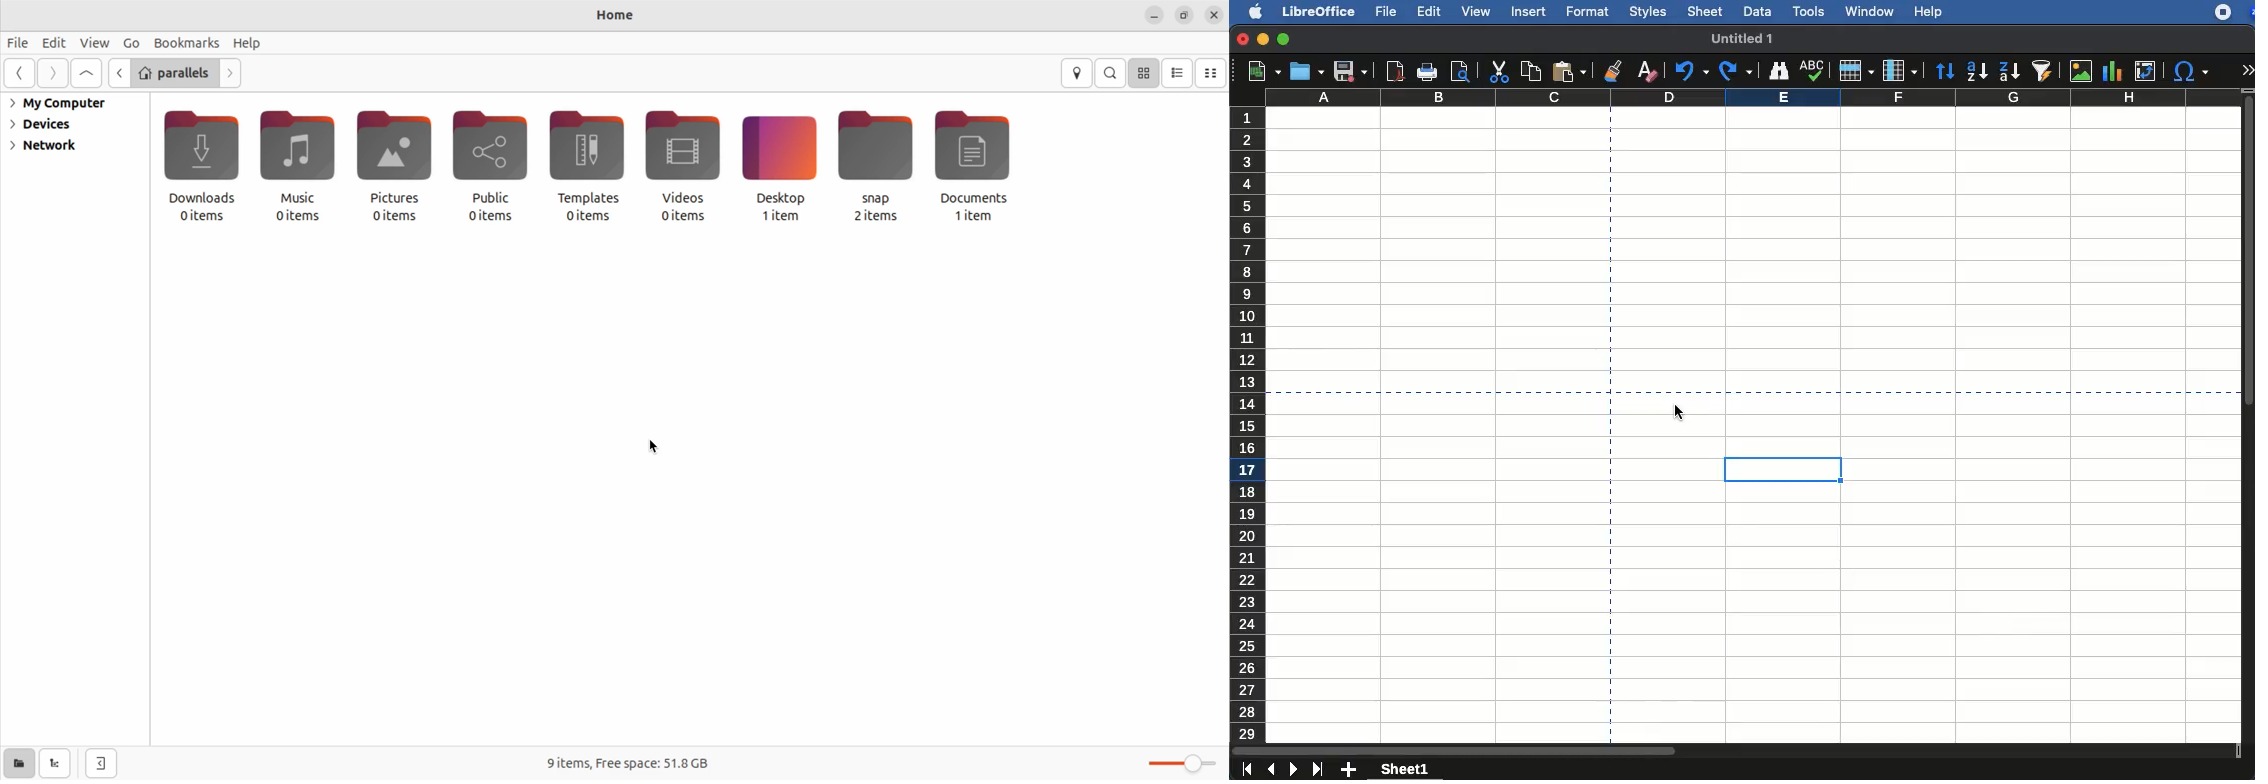 This screenshot has width=2268, height=784. What do you see at coordinates (1679, 414) in the screenshot?
I see `cursor` at bounding box center [1679, 414].